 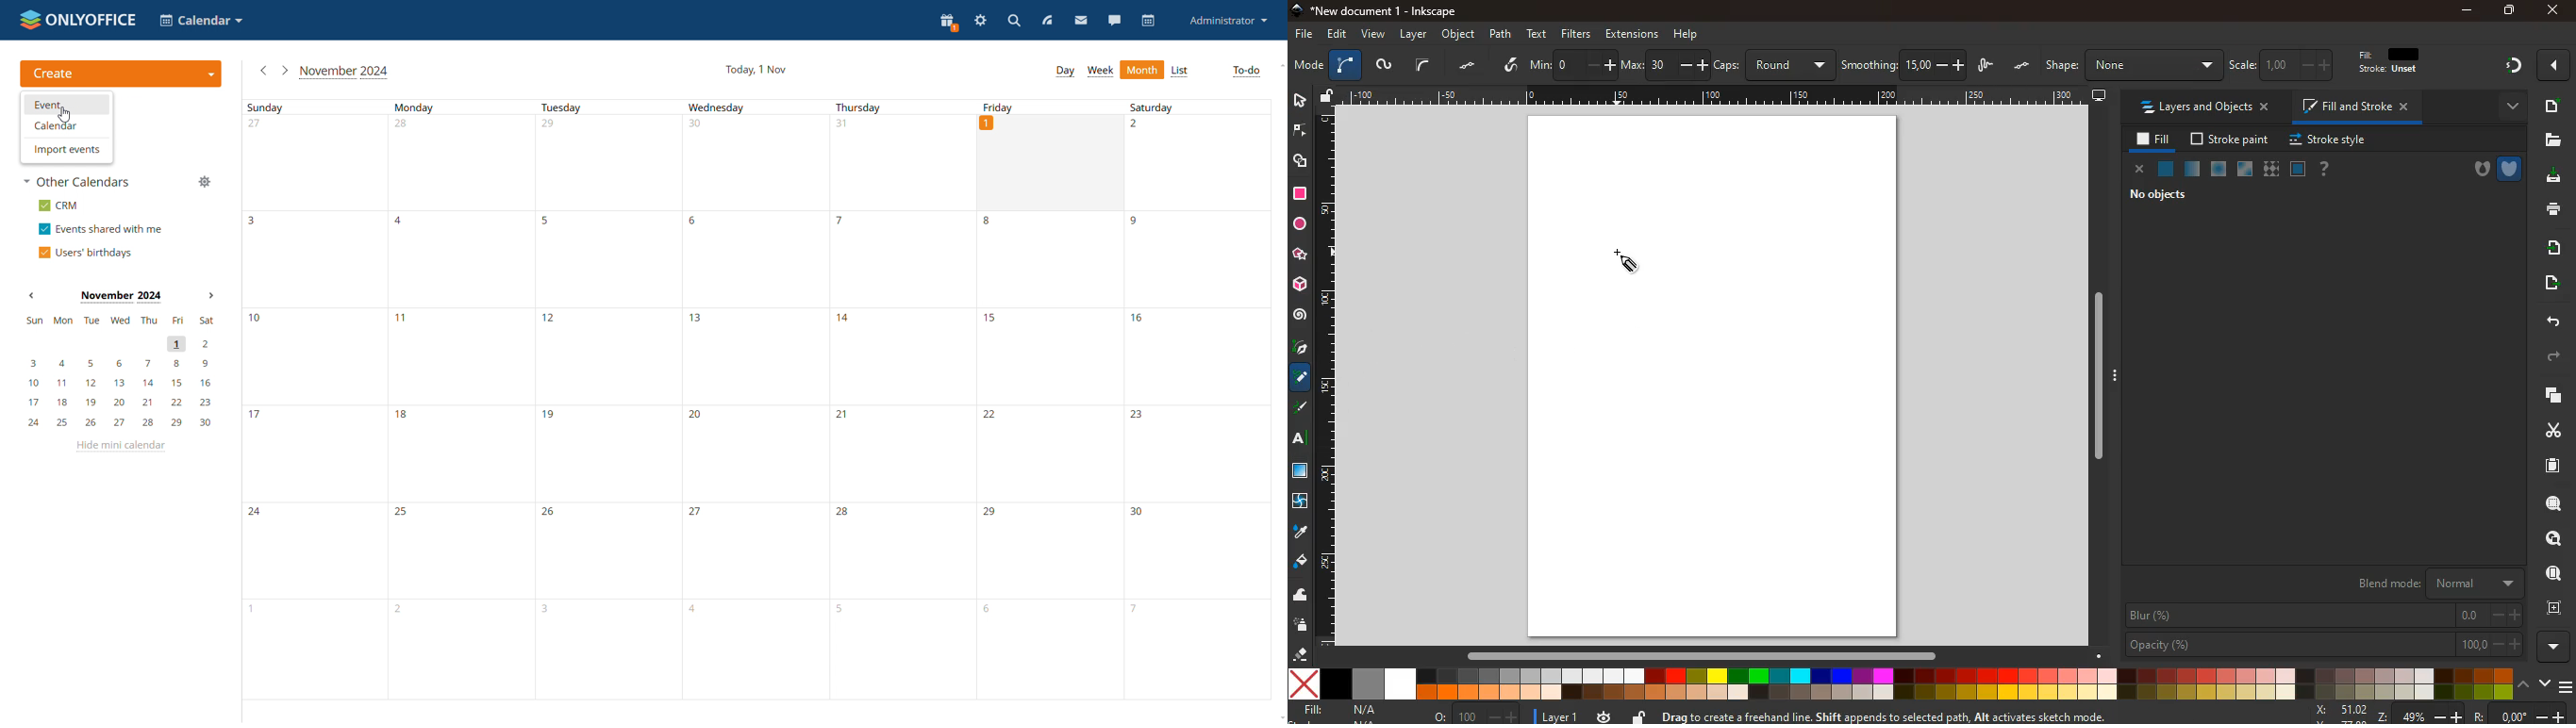 I want to click on frame, so click(x=2297, y=169).